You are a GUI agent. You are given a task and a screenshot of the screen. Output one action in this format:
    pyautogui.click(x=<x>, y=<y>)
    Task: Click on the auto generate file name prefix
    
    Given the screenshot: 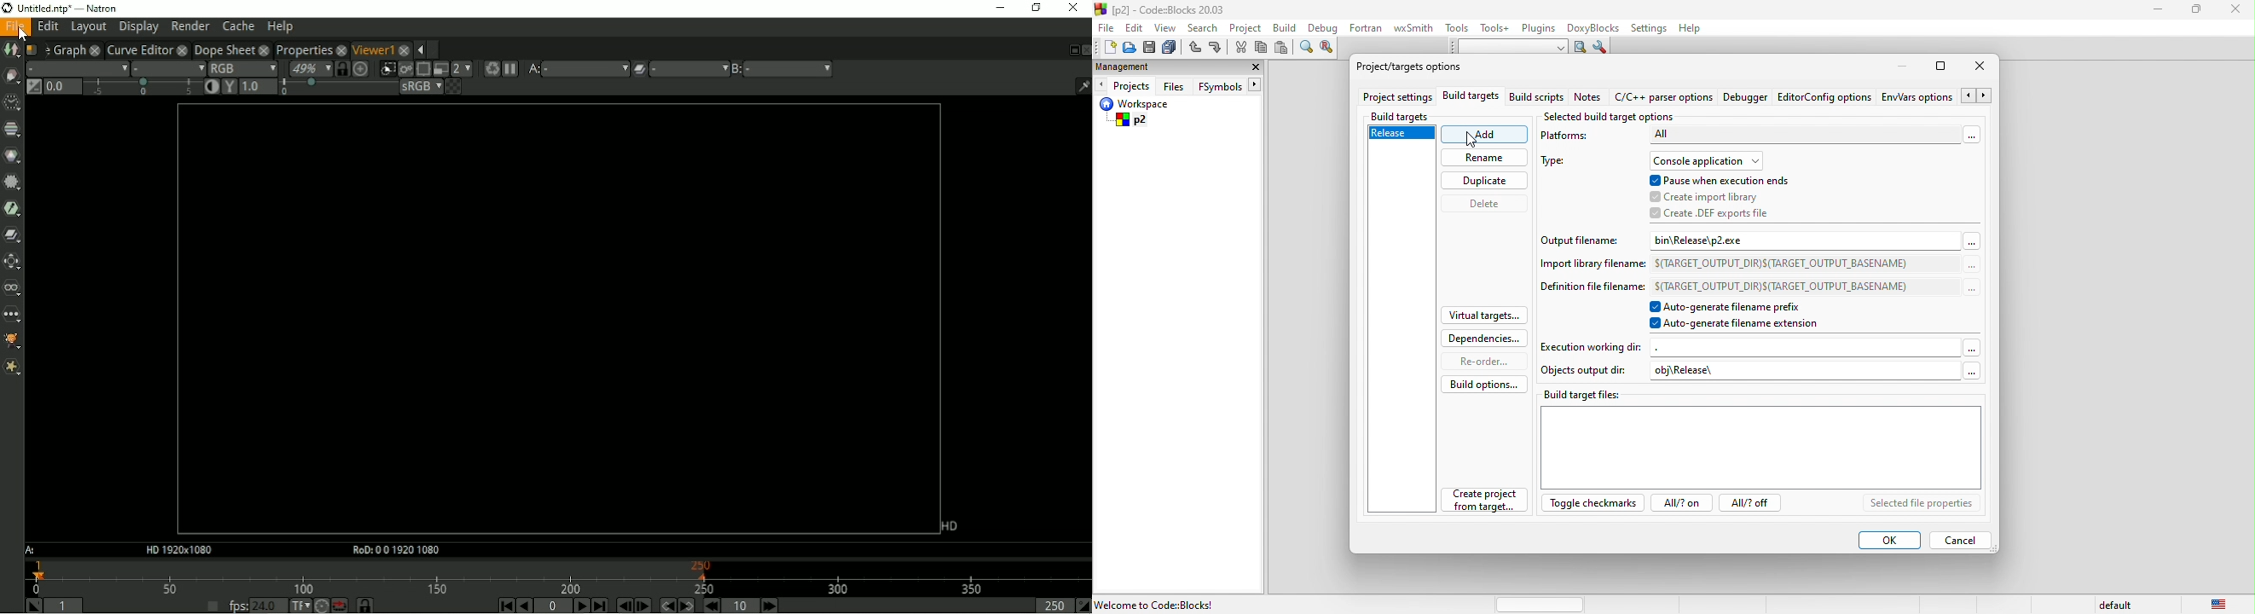 What is the action you would take?
    pyautogui.click(x=1738, y=306)
    